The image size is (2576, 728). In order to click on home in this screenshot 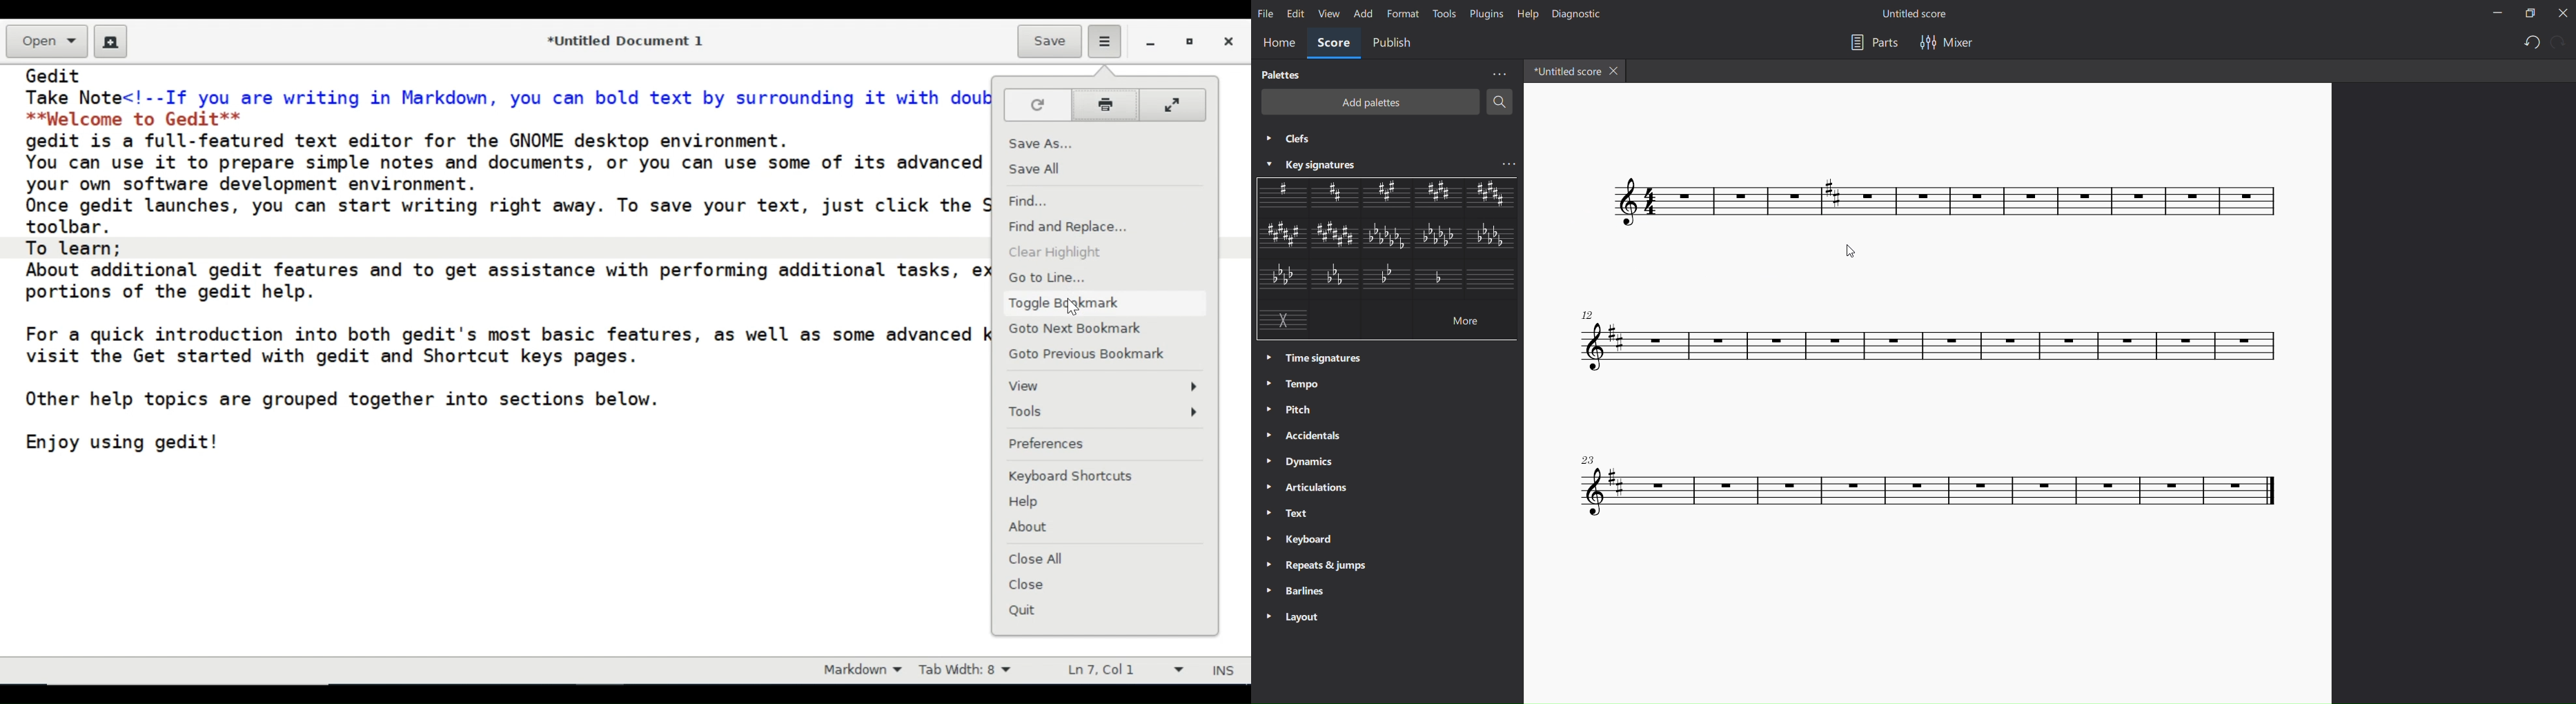, I will do `click(1277, 42)`.